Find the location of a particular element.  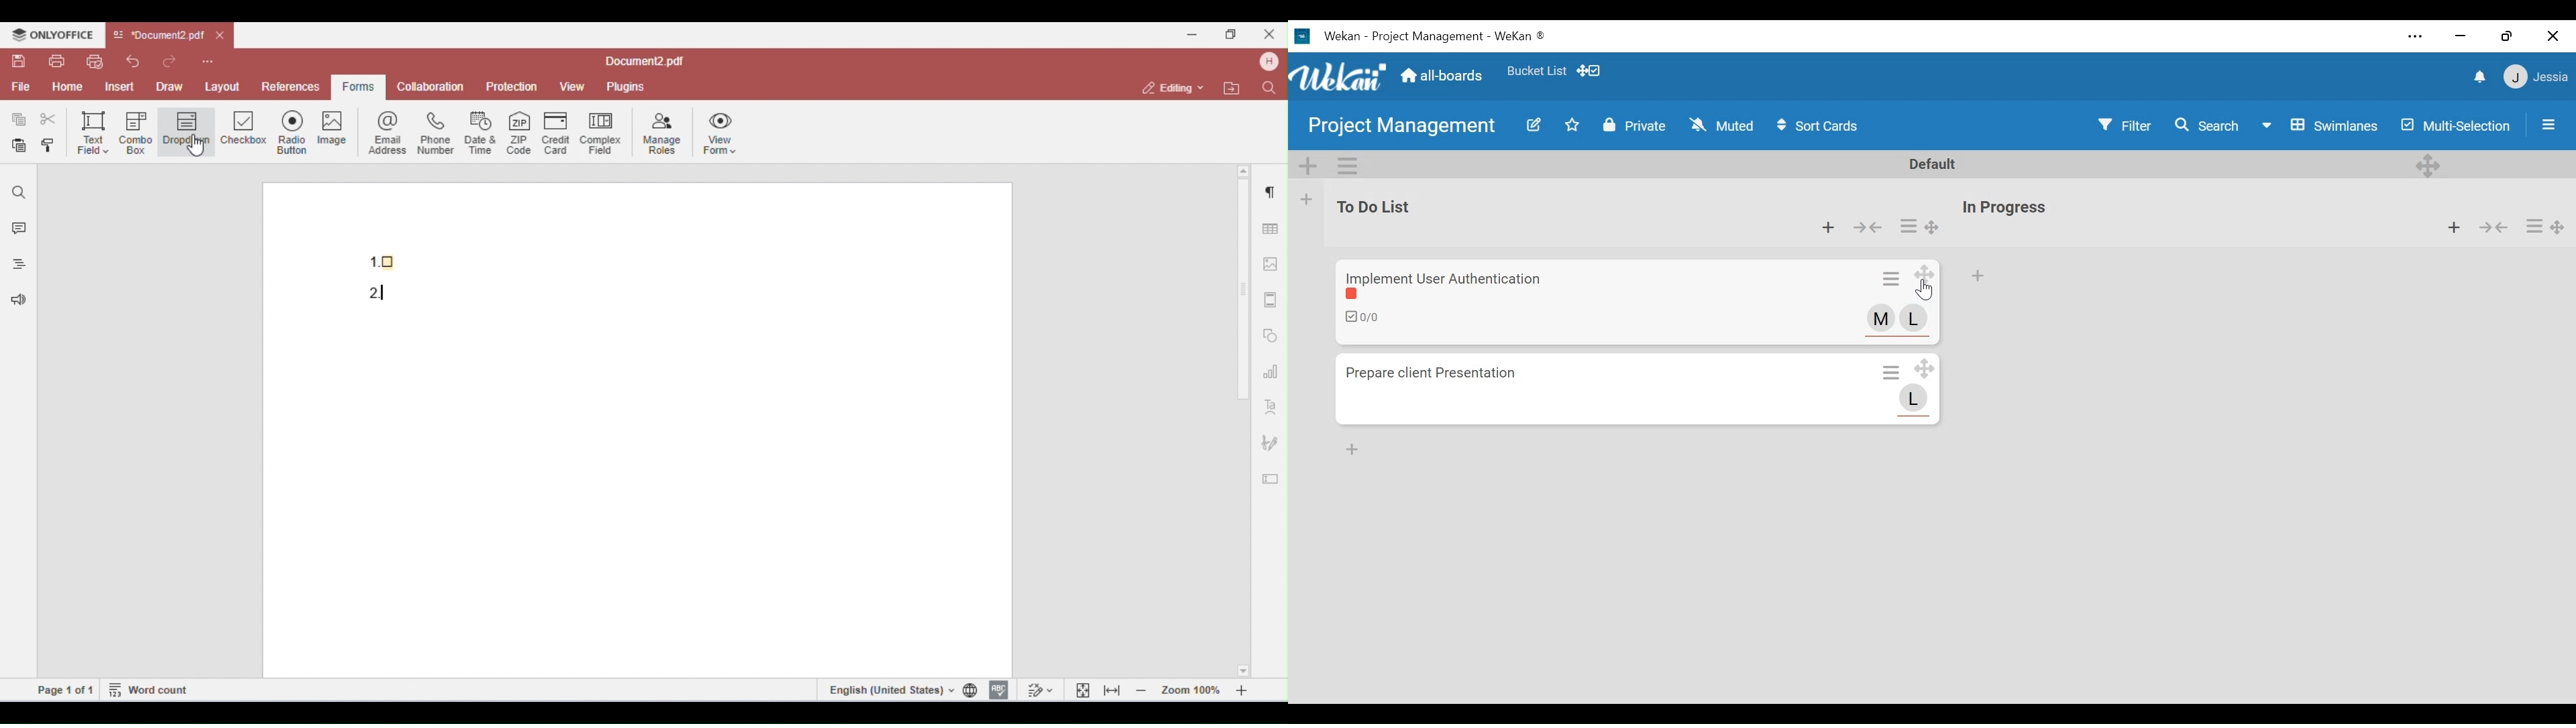

Card actions is located at coordinates (1891, 280).